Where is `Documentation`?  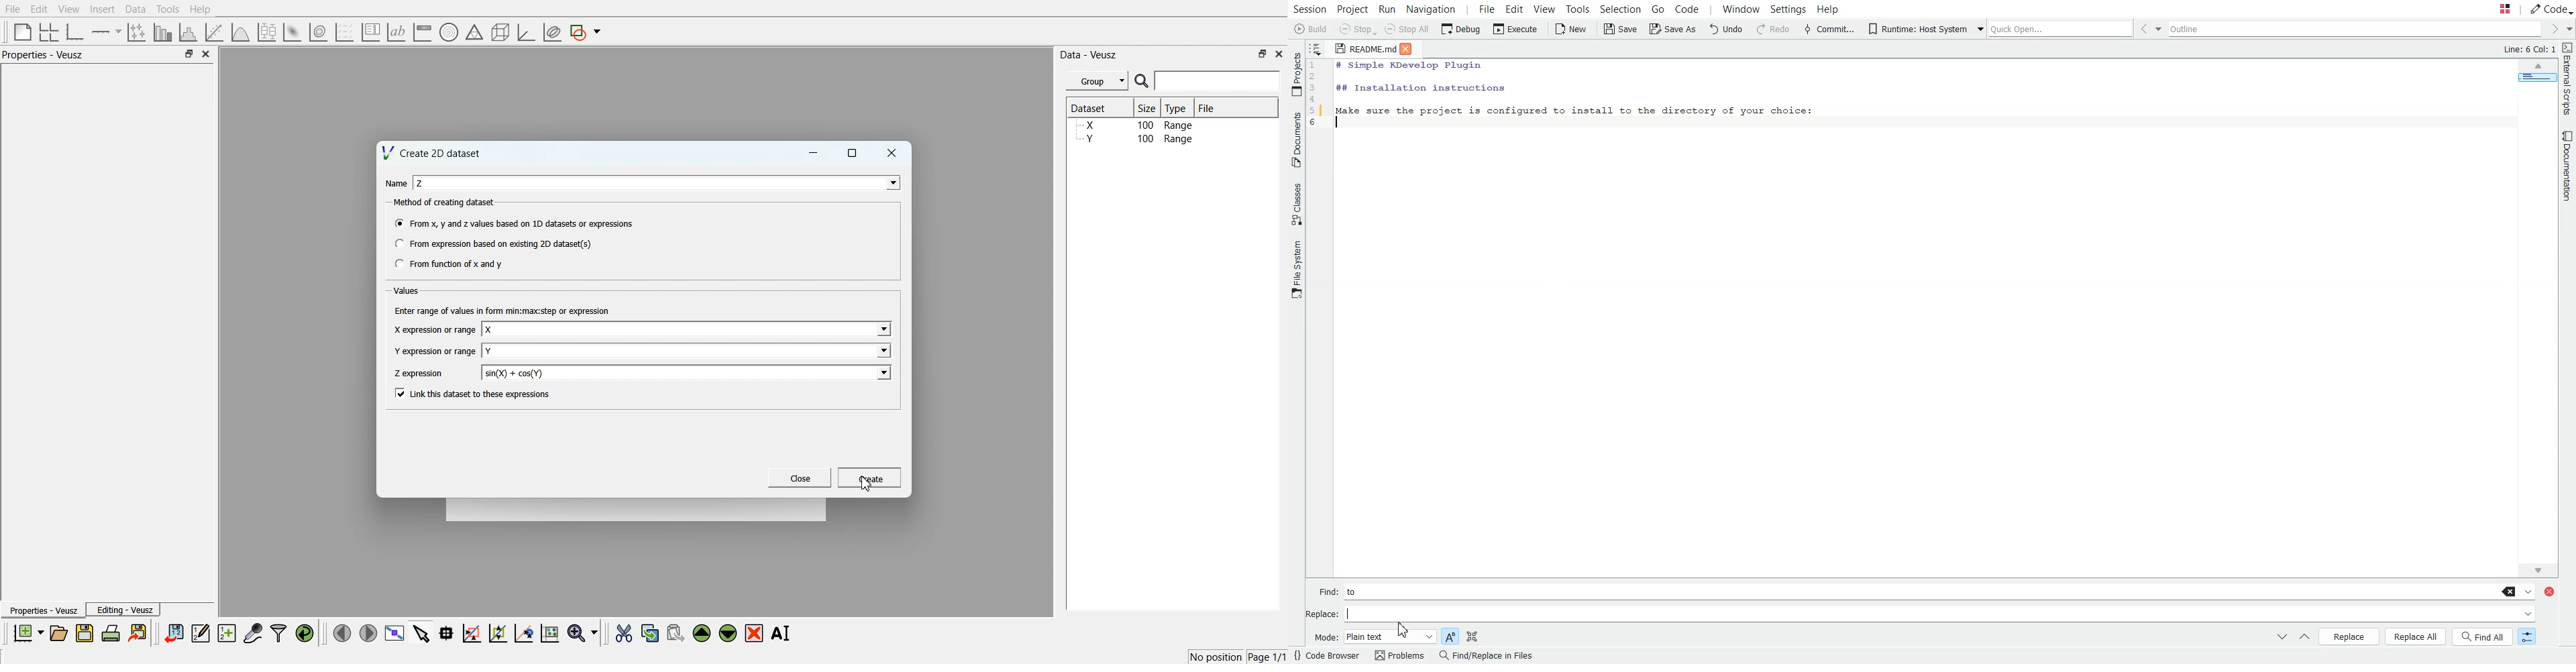
Documentation is located at coordinates (2564, 167).